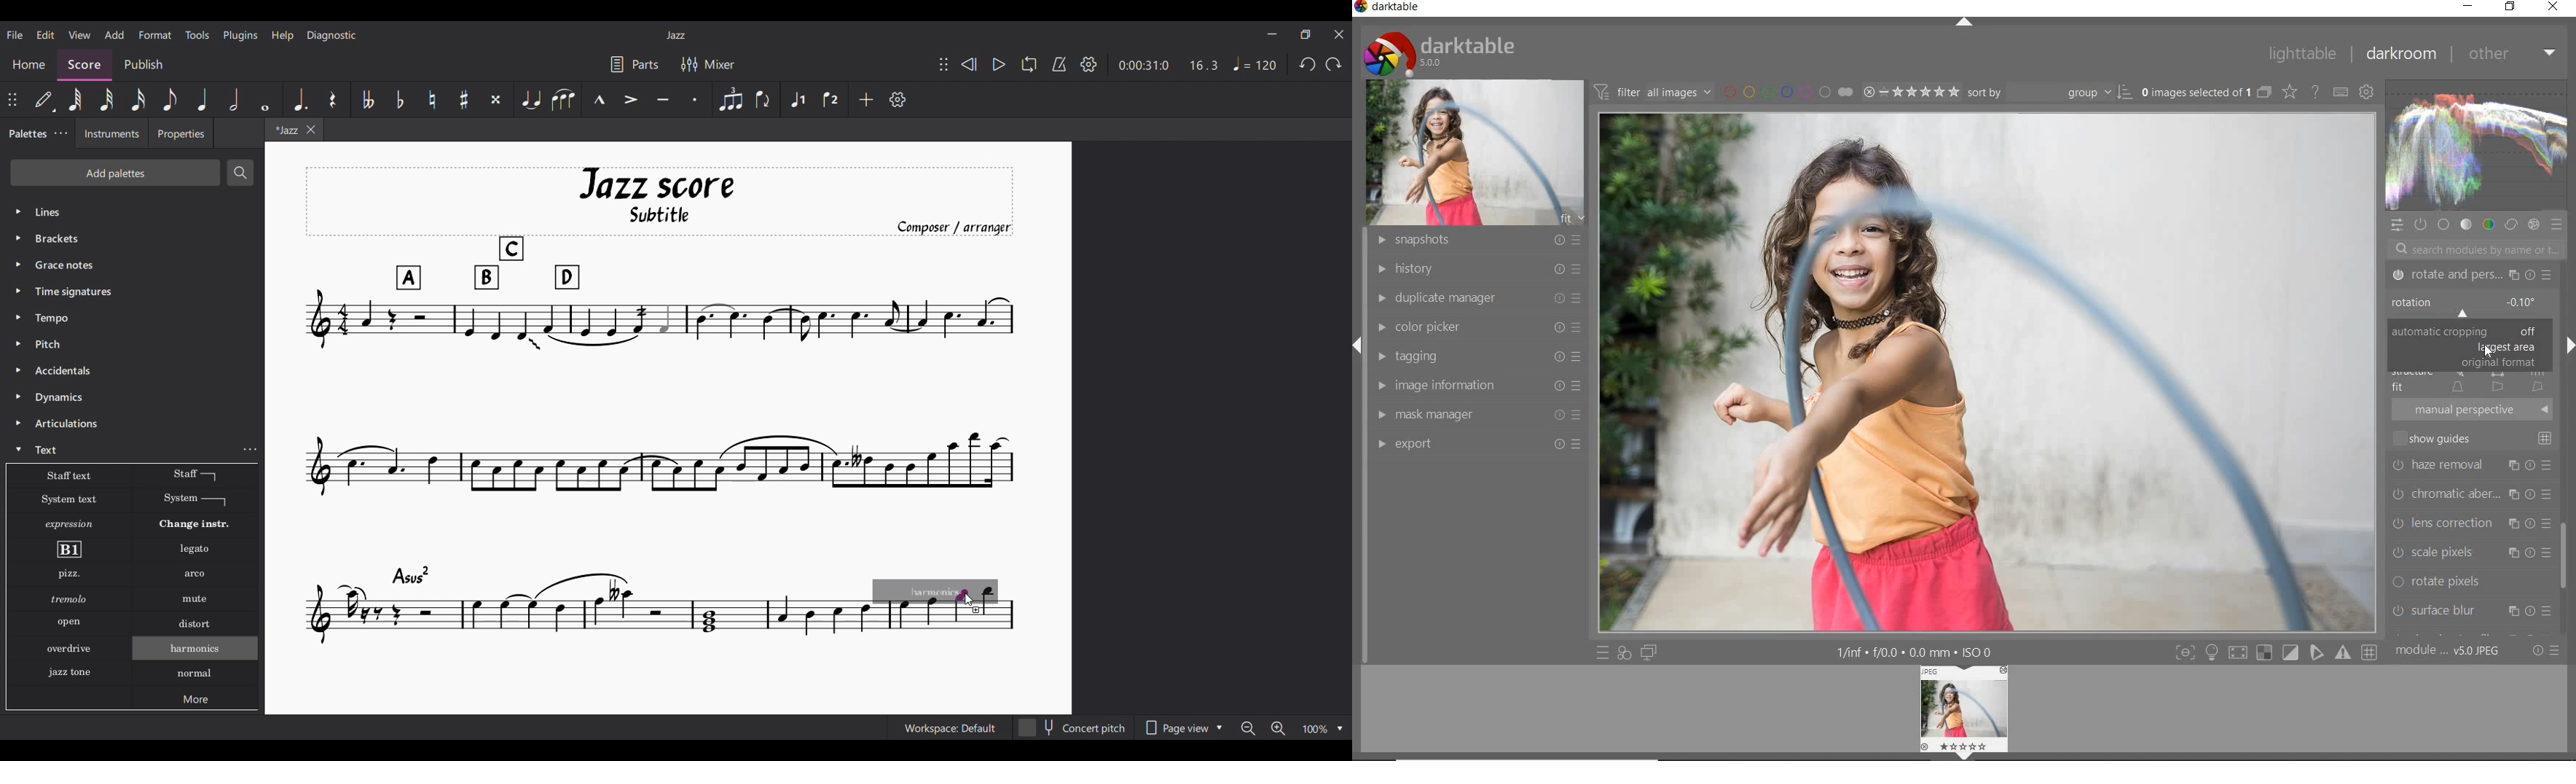  What do you see at coordinates (2489, 226) in the screenshot?
I see `color` at bounding box center [2489, 226].